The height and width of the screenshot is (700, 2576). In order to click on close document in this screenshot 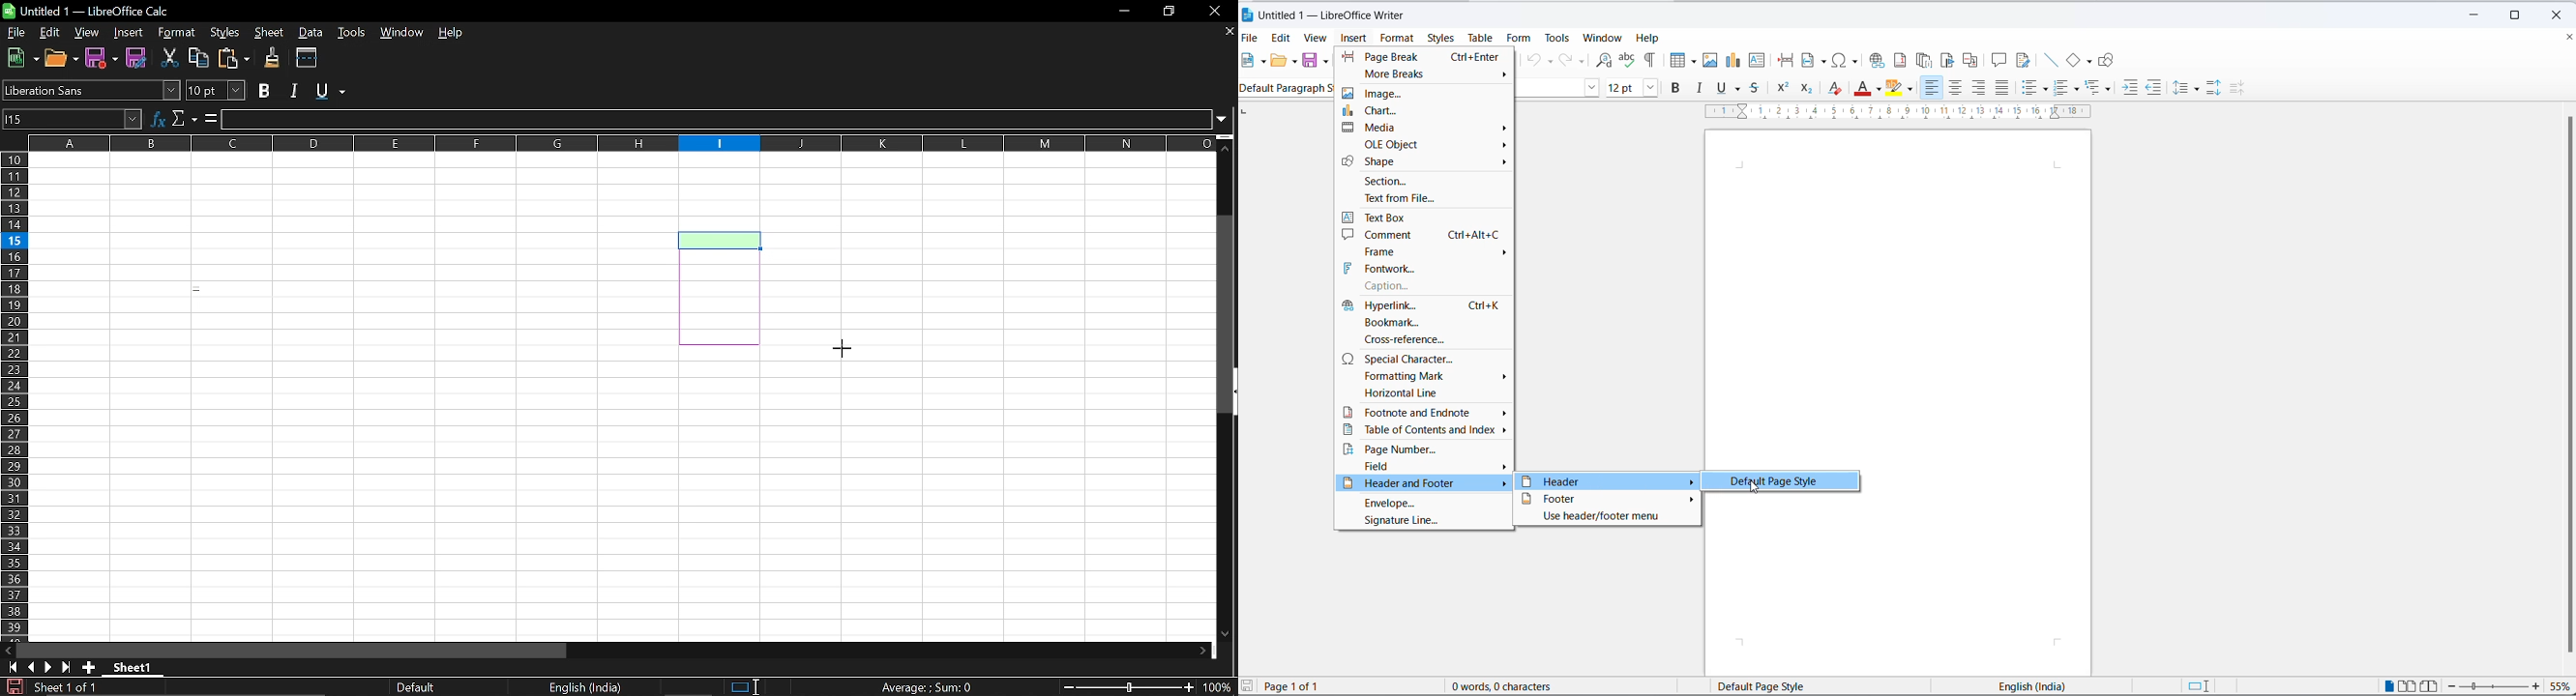, I will do `click(2568, 36)`.